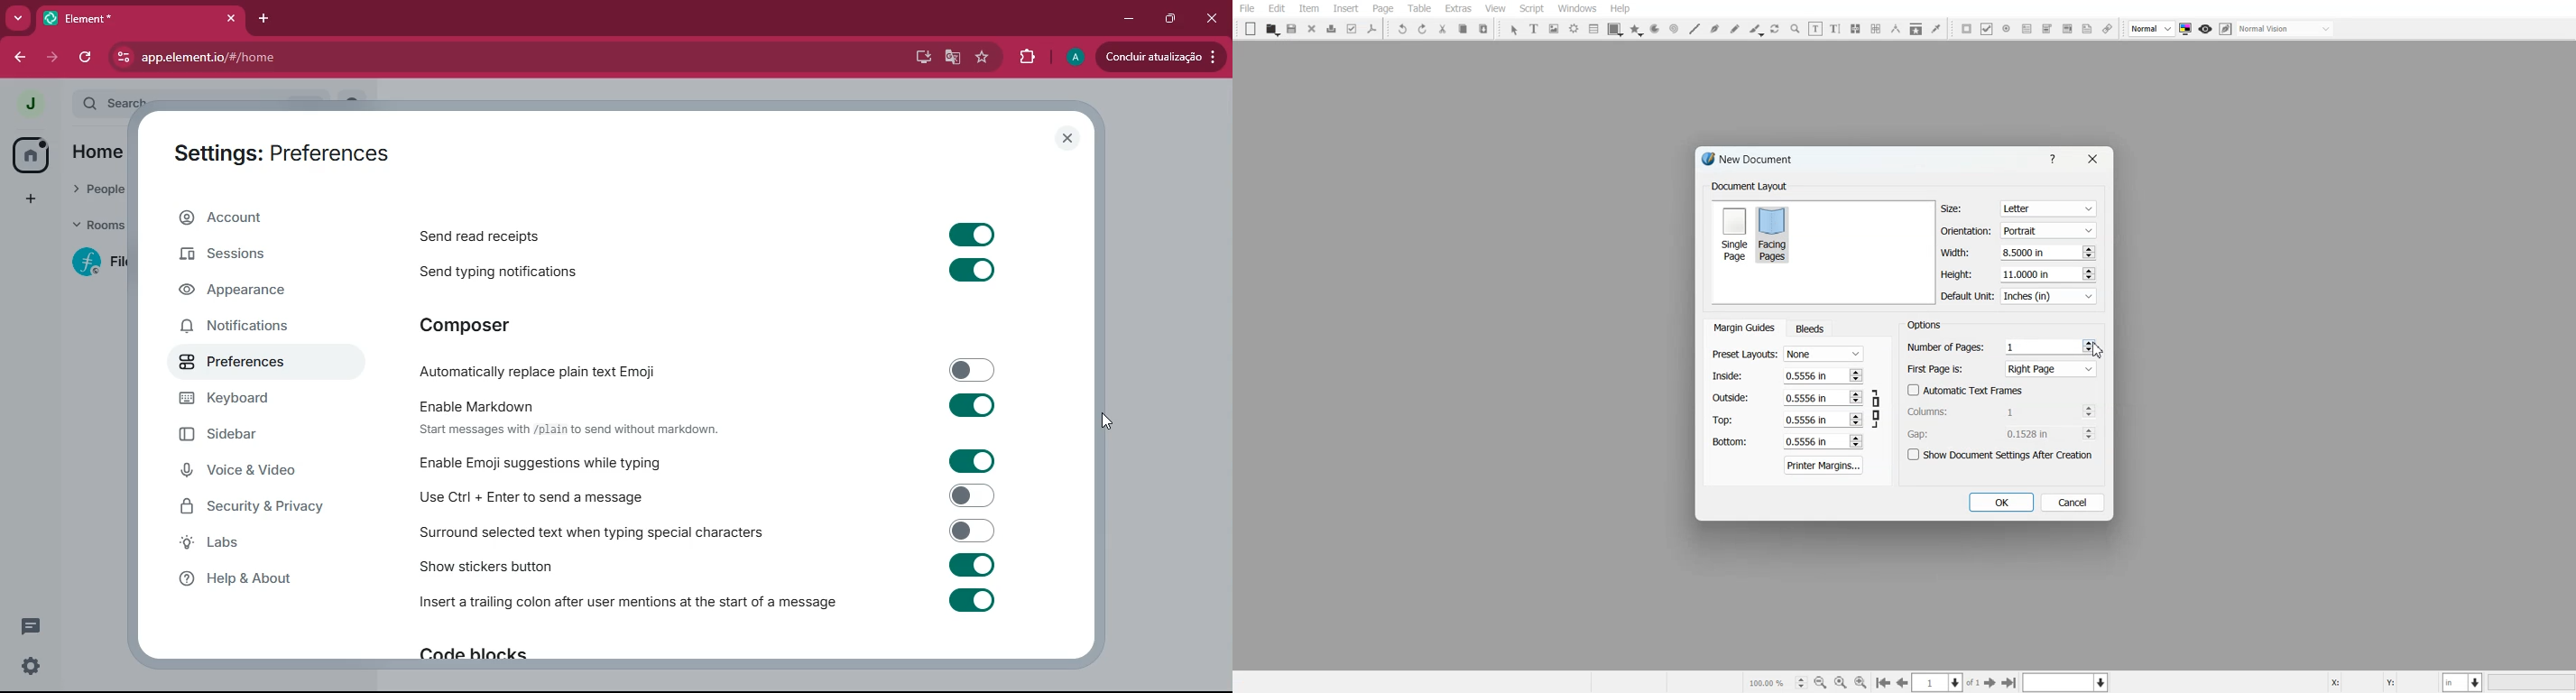 The height and width of the screenshot is (700, 2576). What do you see at coordinates (1578, 8) in the screenshot?
I see `Windows` at bounding box center [1578, 8].